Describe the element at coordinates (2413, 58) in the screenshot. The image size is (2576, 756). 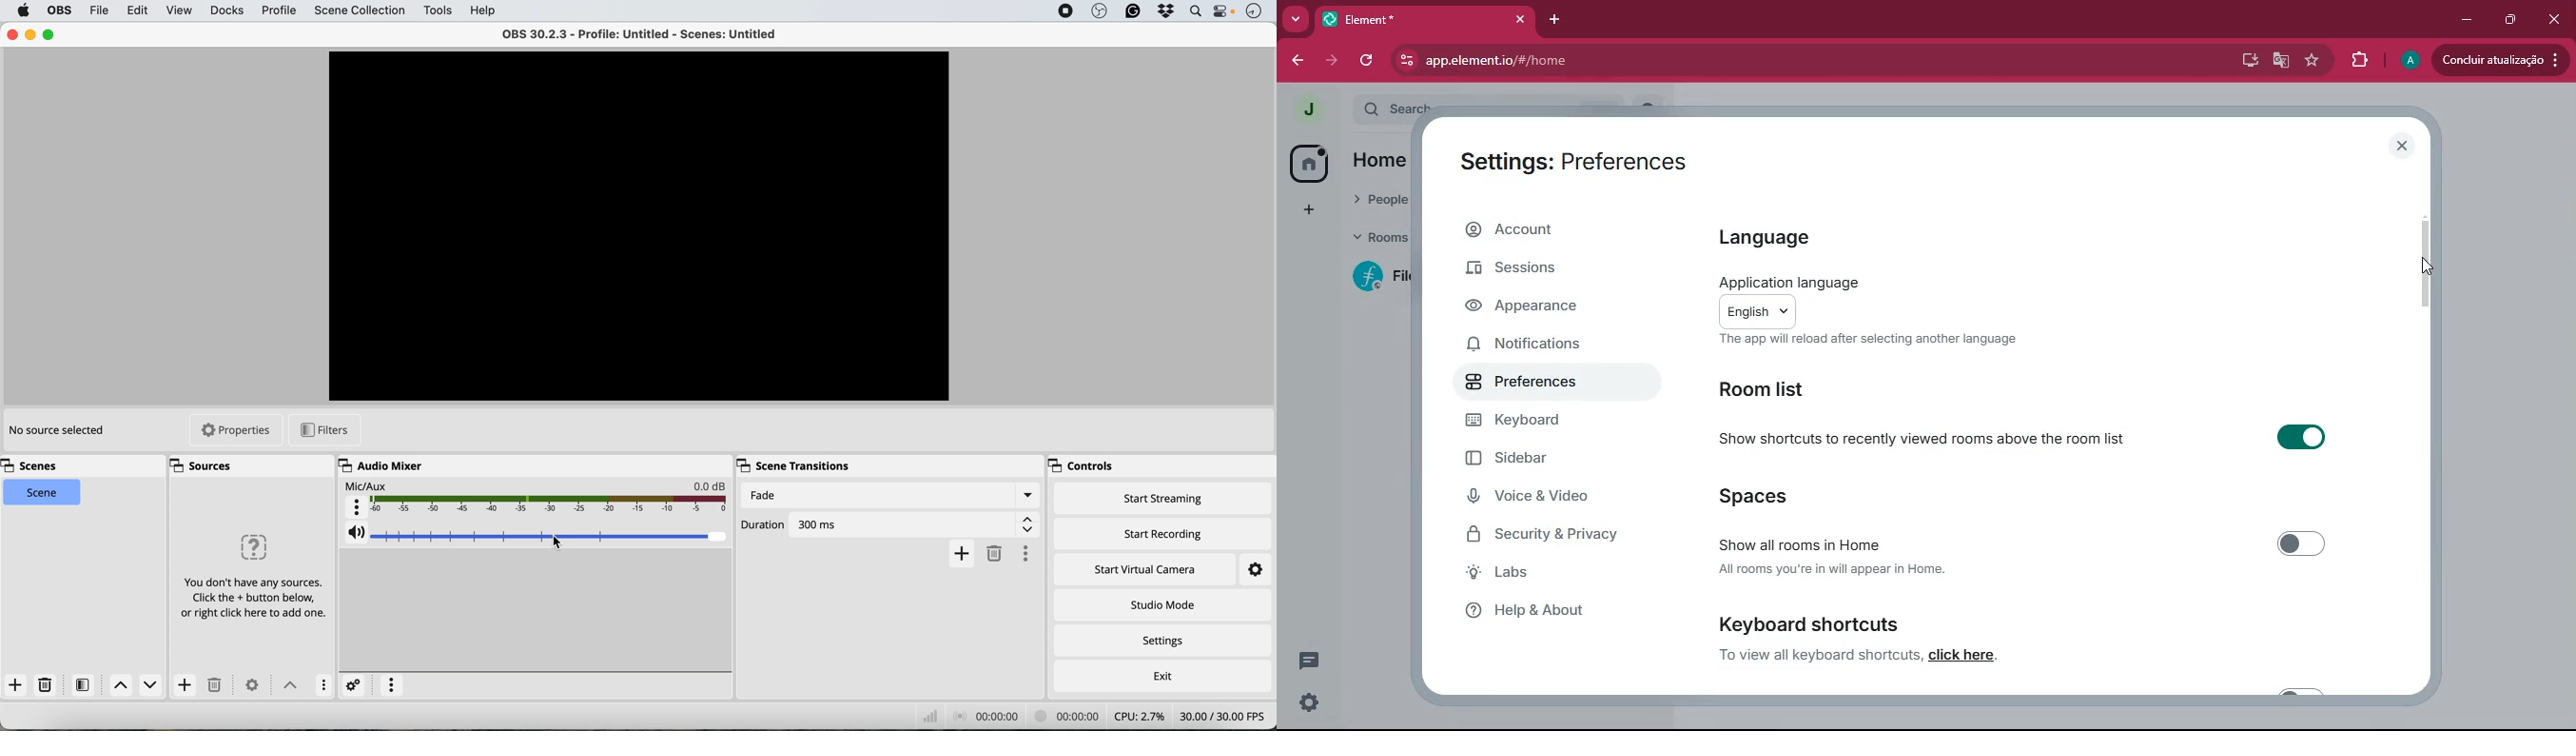
I see `profile picture` at that location.